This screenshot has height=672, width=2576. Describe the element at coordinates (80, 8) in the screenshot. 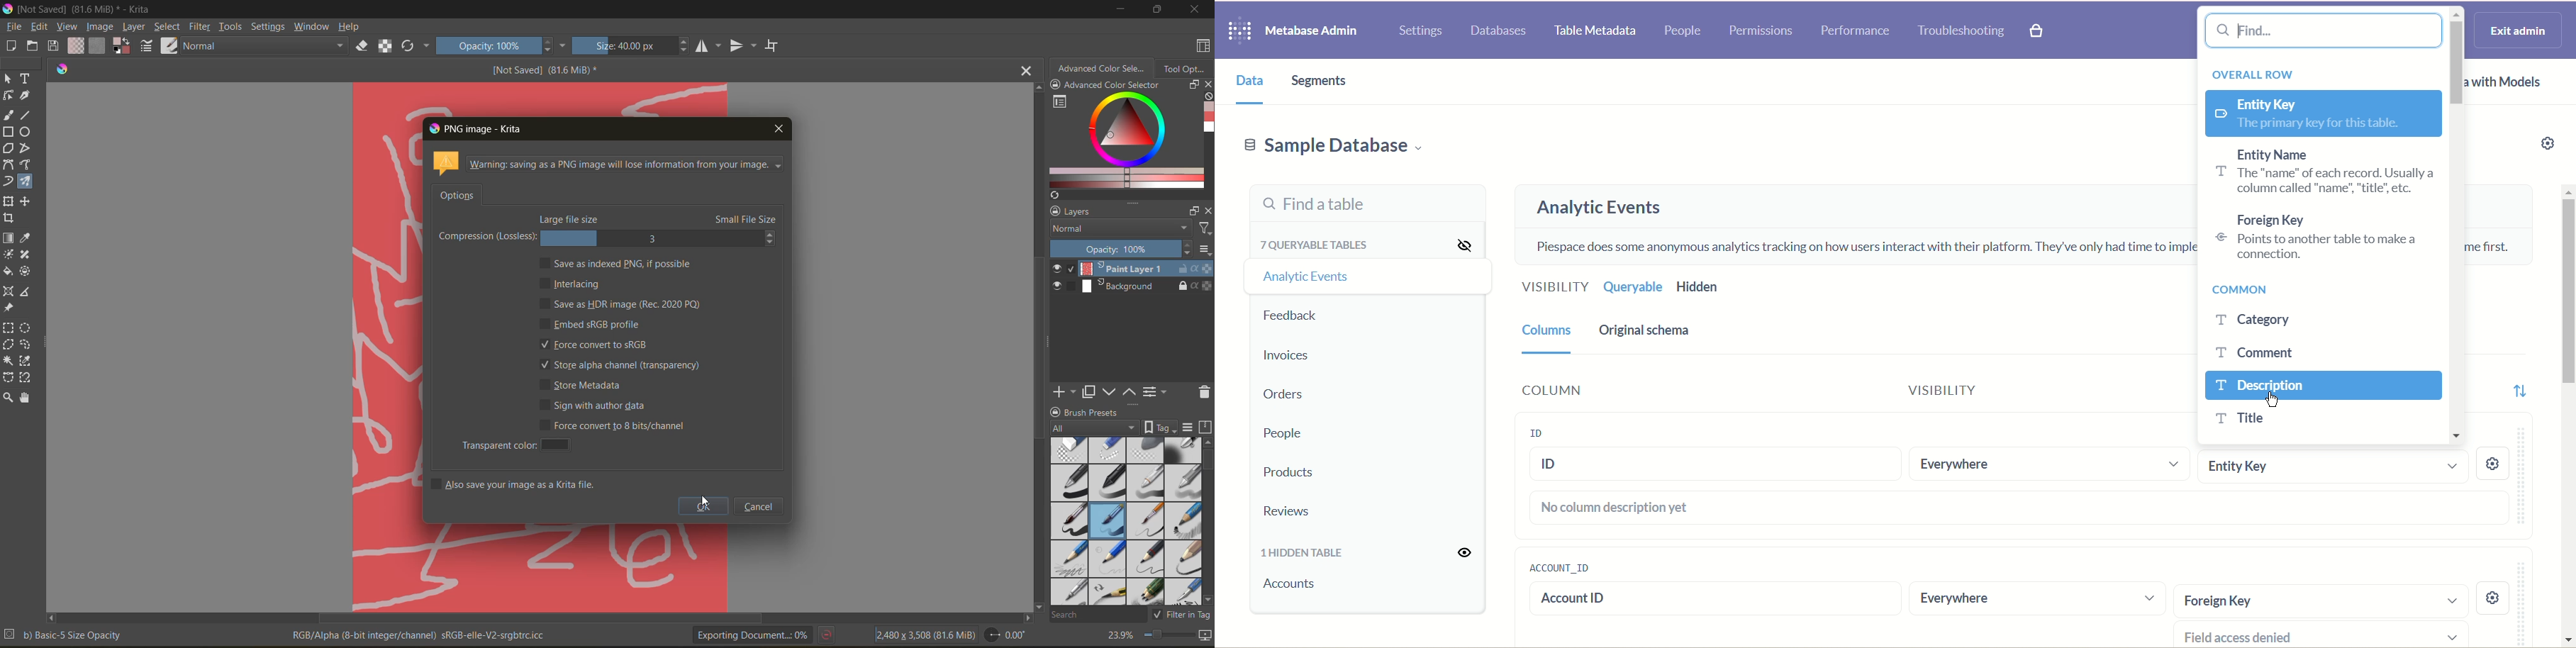

I see `file name and app name` at that location.